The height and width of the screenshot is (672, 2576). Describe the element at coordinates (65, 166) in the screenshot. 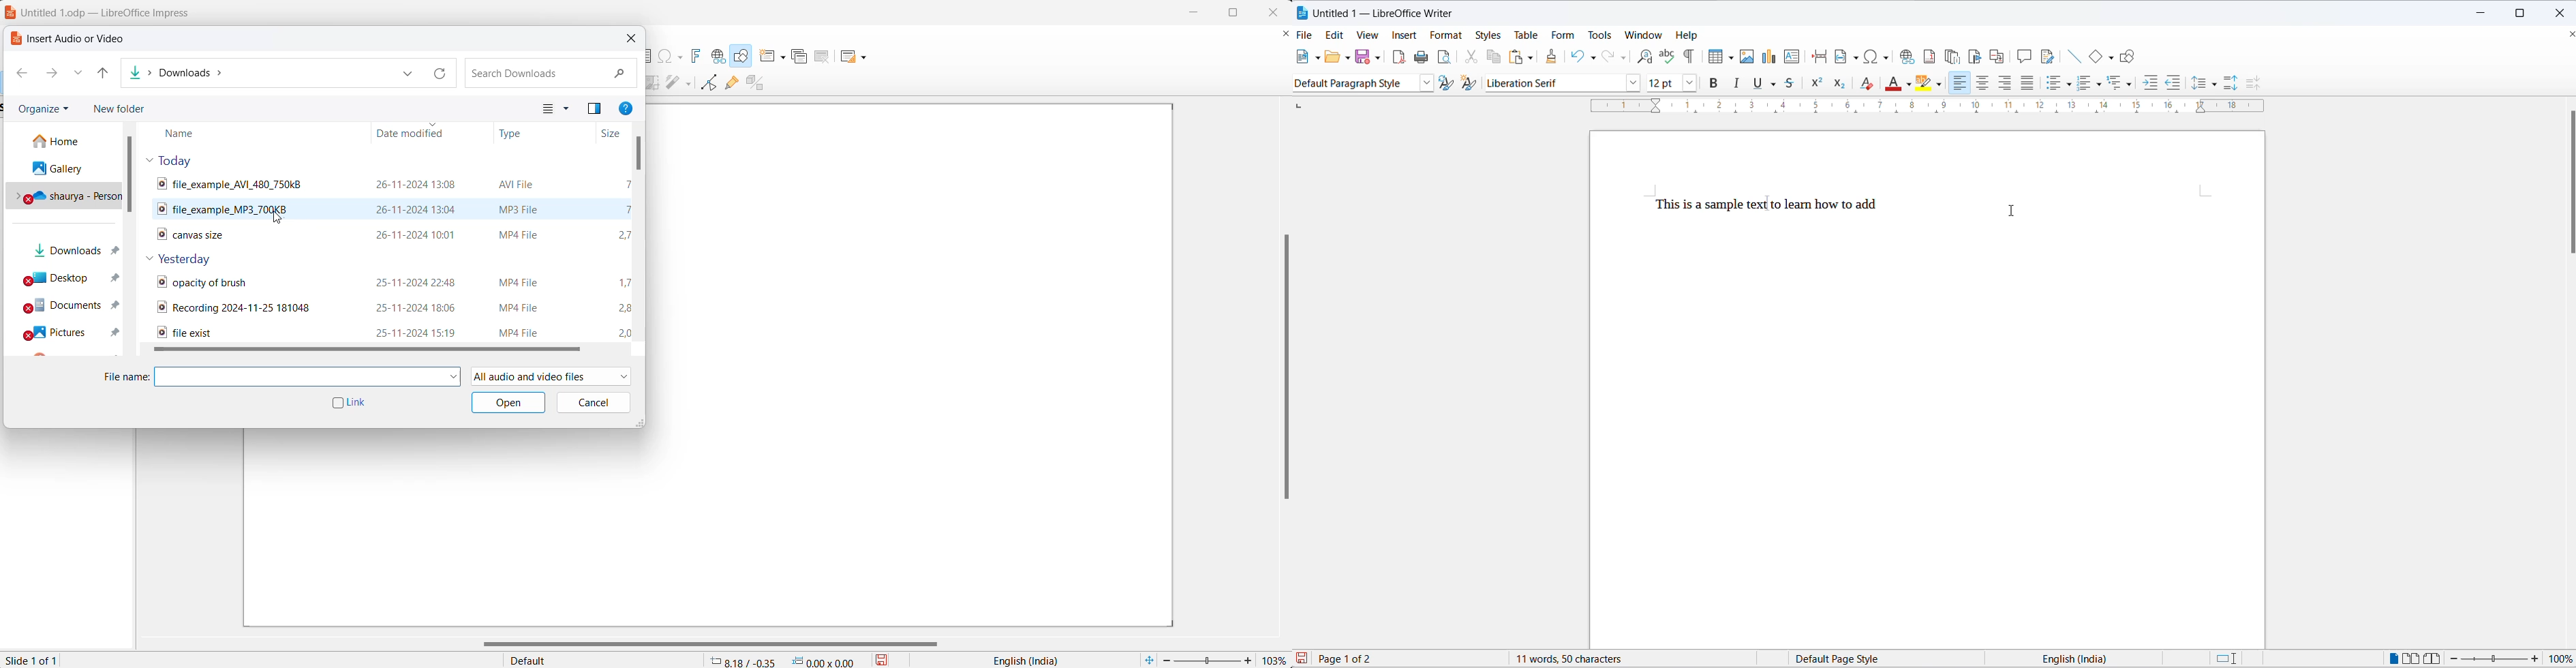

I see `gallery` at that location.